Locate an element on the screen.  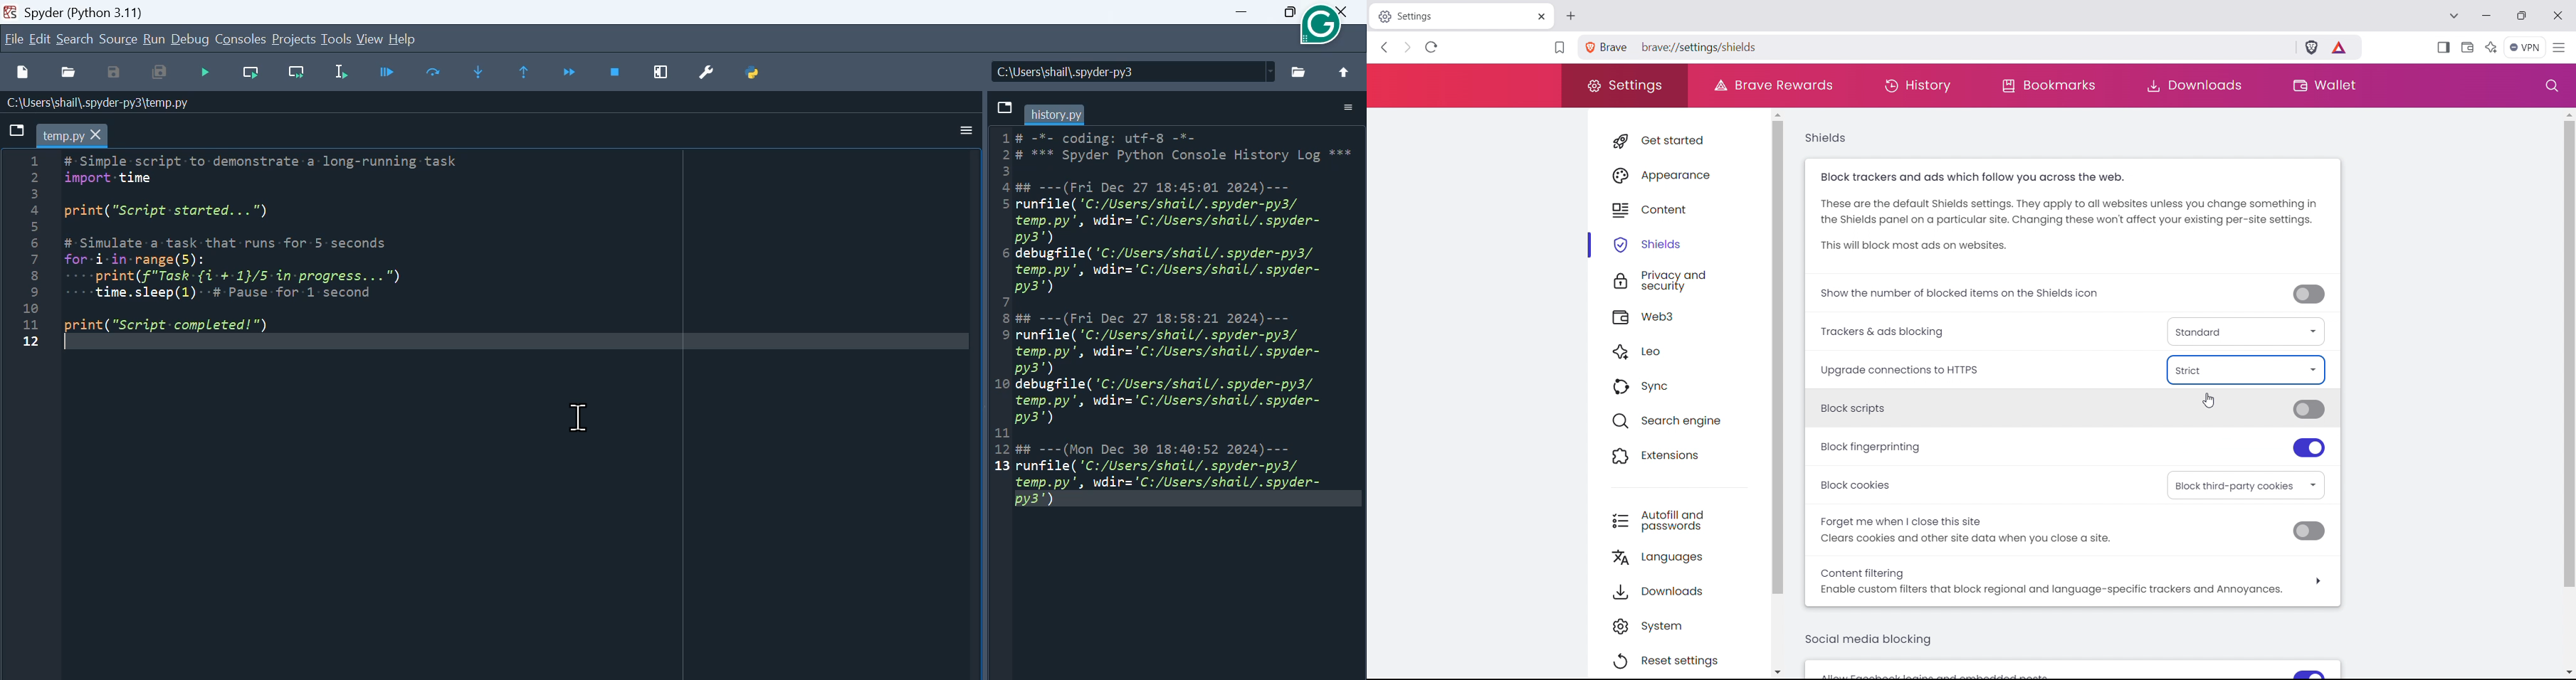
C:\Users\shail\.spyder-py3 is located at coordinates (1105, 73).